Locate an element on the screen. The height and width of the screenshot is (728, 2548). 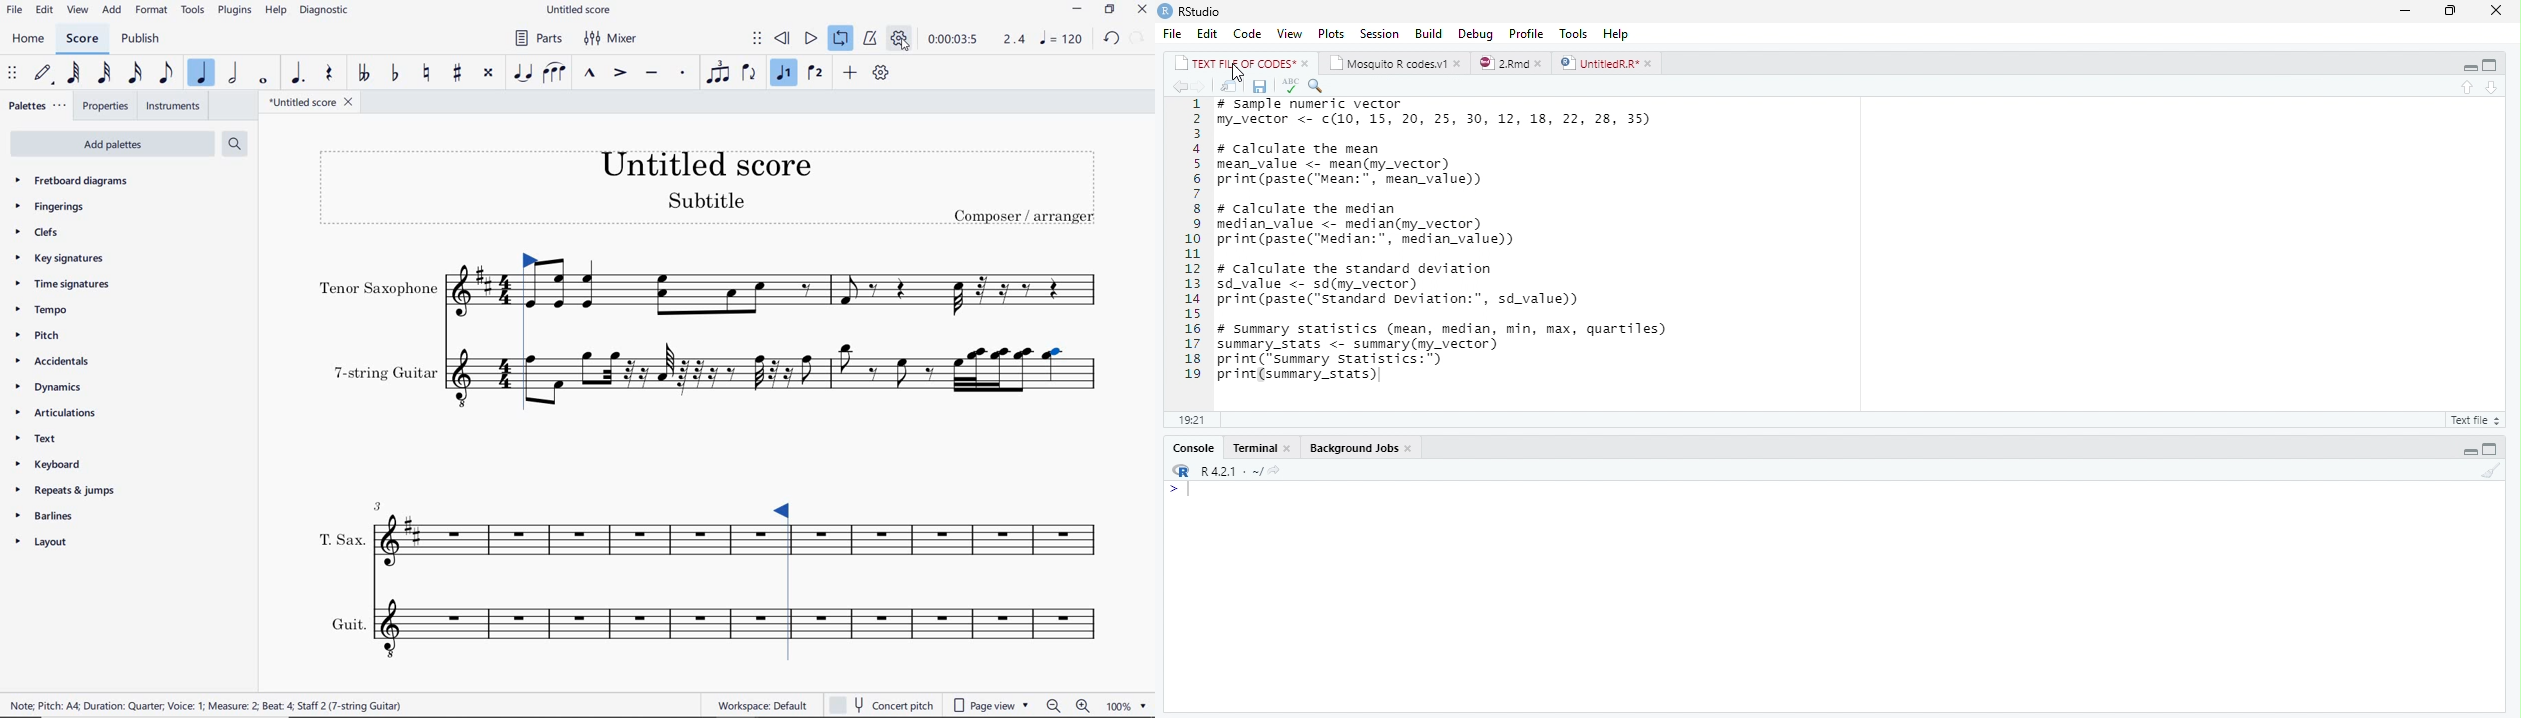
debug is located at coordinates (1476, 33).